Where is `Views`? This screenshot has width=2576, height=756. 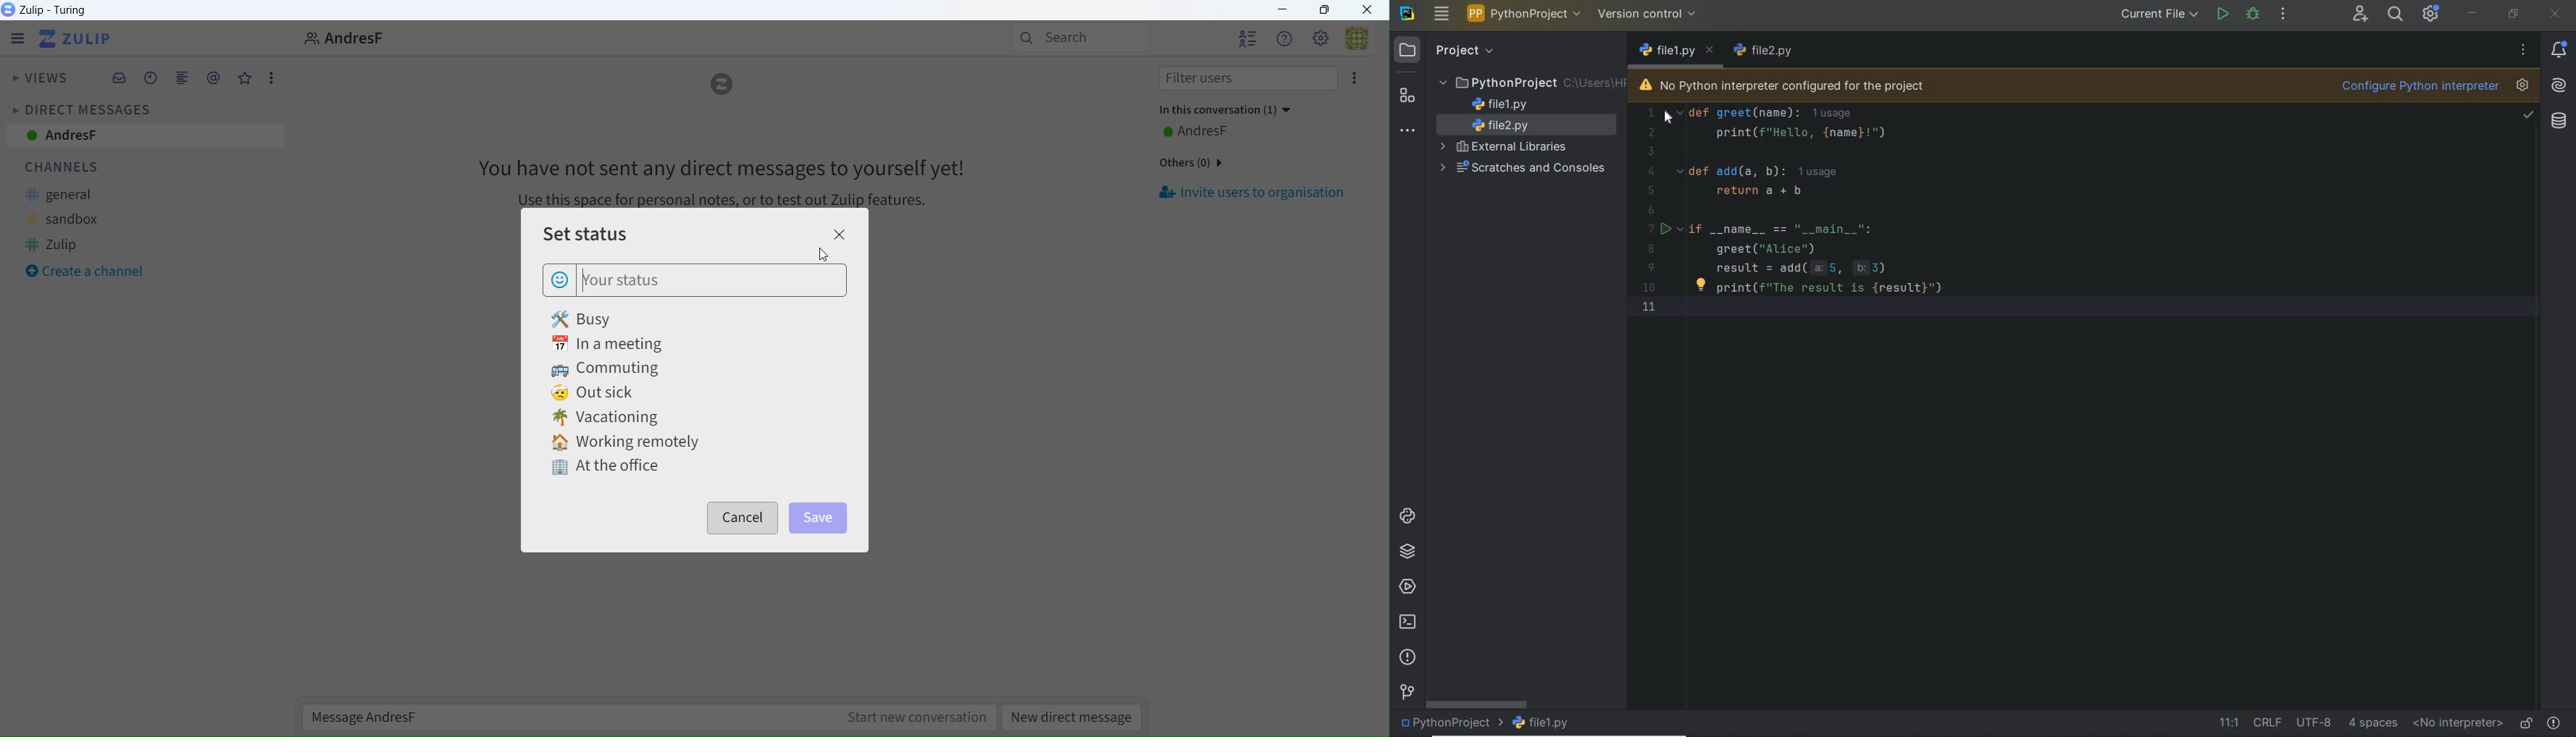 Views is located at coordinates (40, 80).